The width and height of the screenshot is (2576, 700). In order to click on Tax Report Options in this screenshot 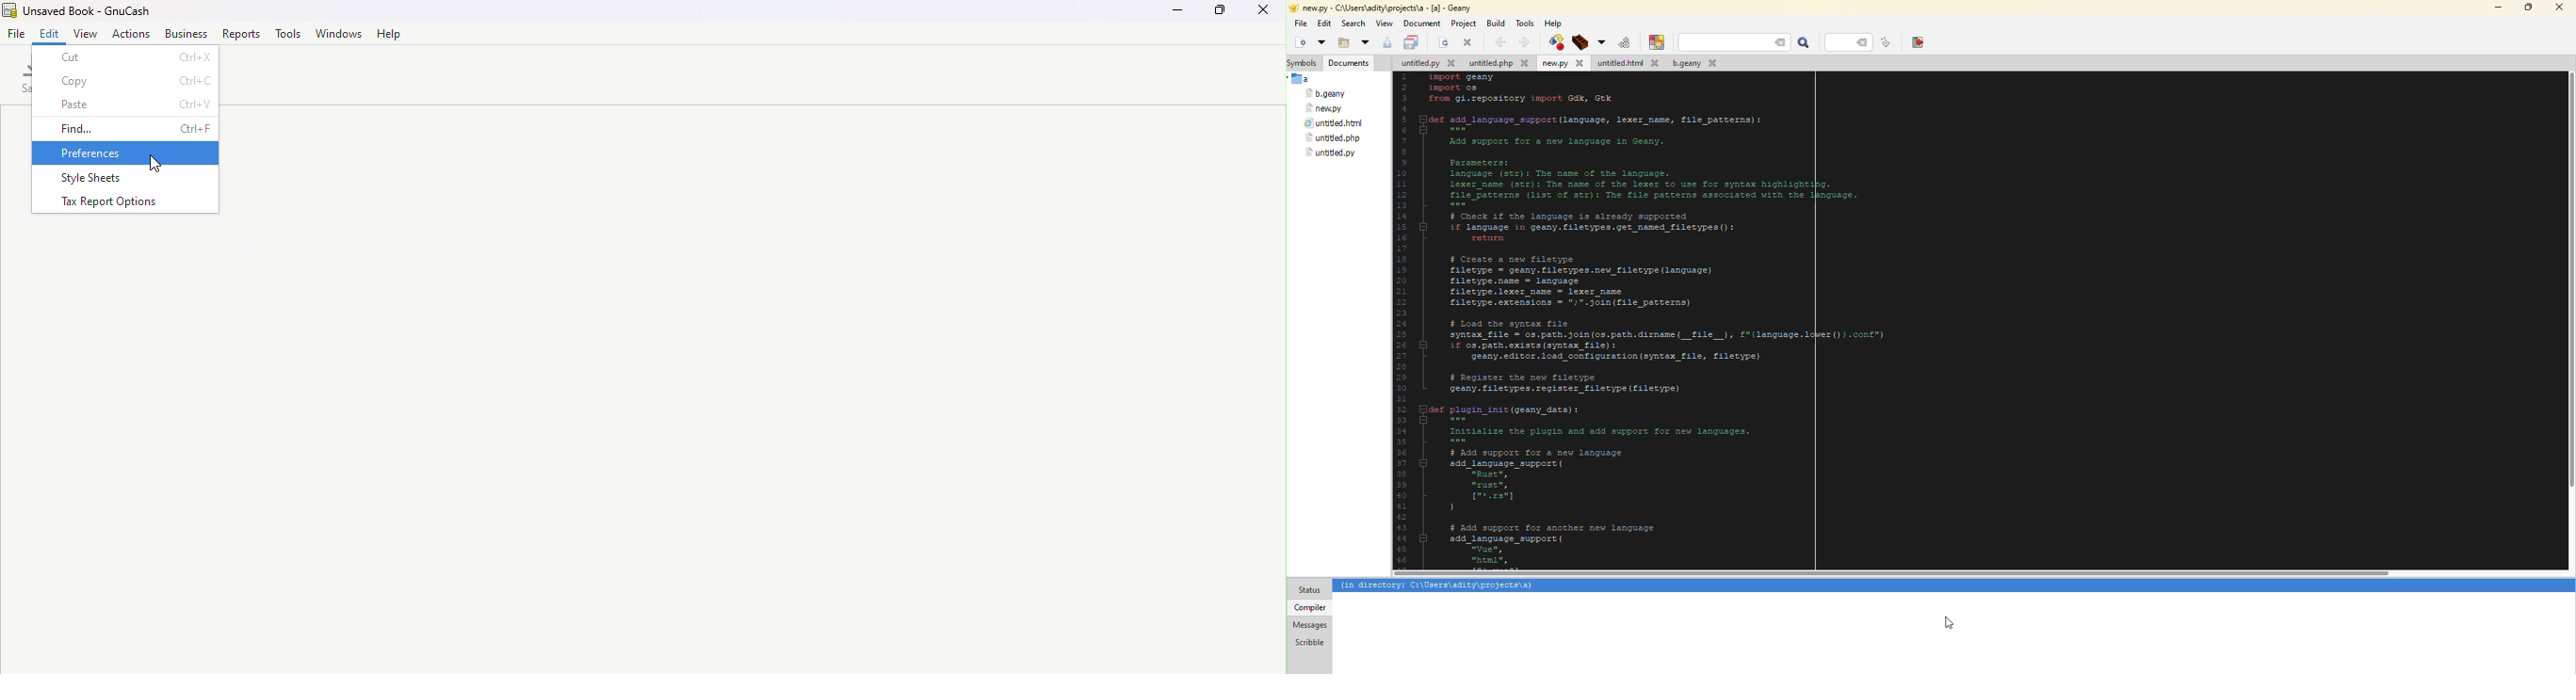, I will do `click(127, 203)`.